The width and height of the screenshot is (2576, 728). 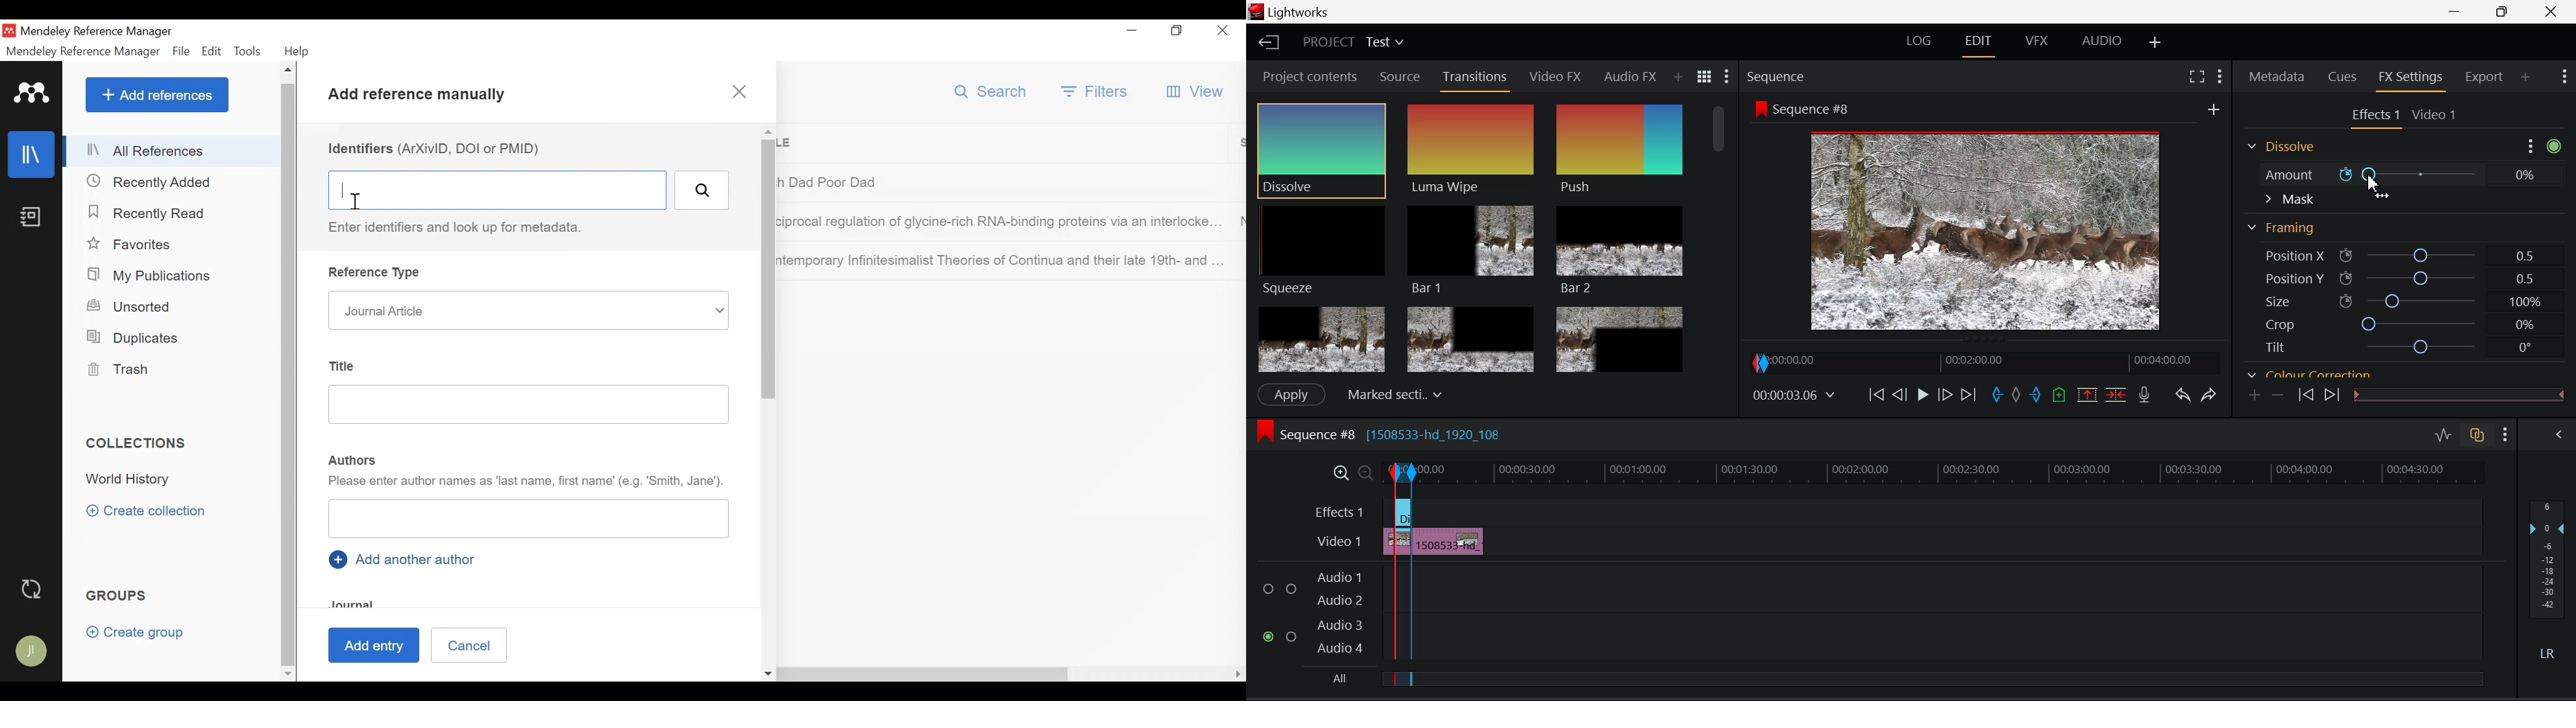 I want to click on Previous keyframe, so click(x=2305, y=395).